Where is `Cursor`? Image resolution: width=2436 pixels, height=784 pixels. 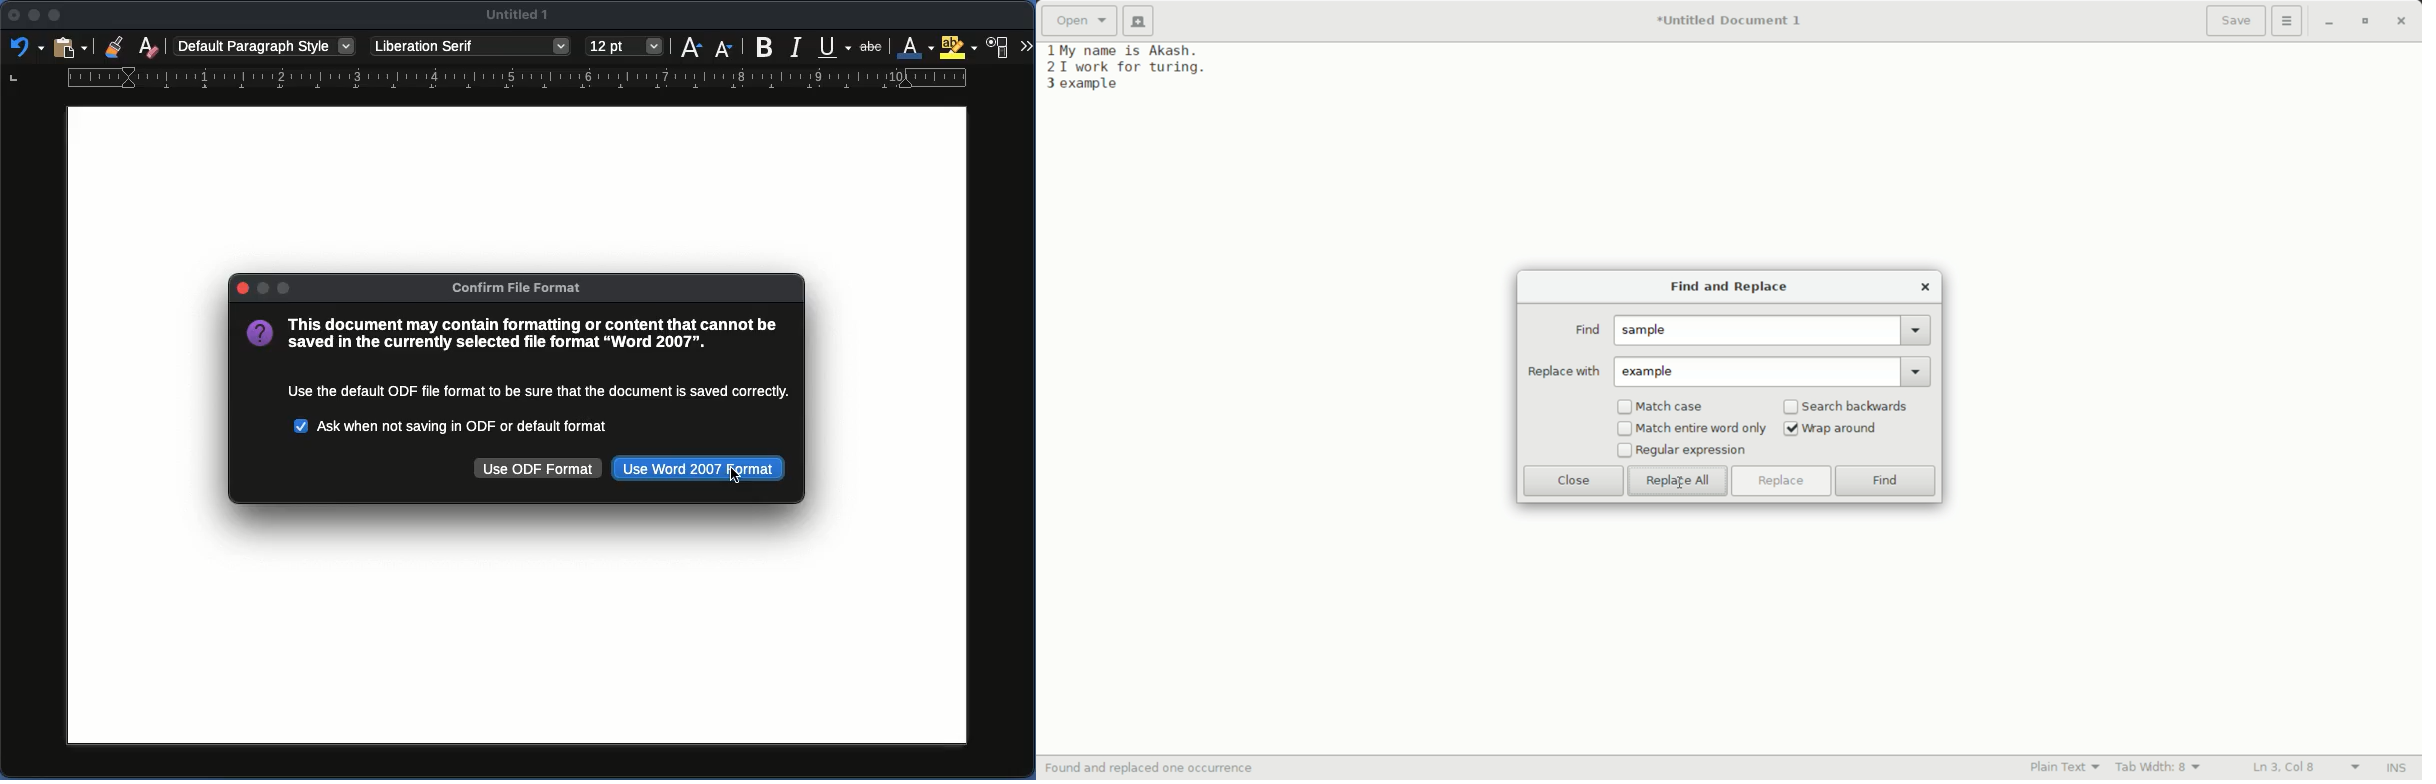 Cursor is located at coordinates (734, 478).